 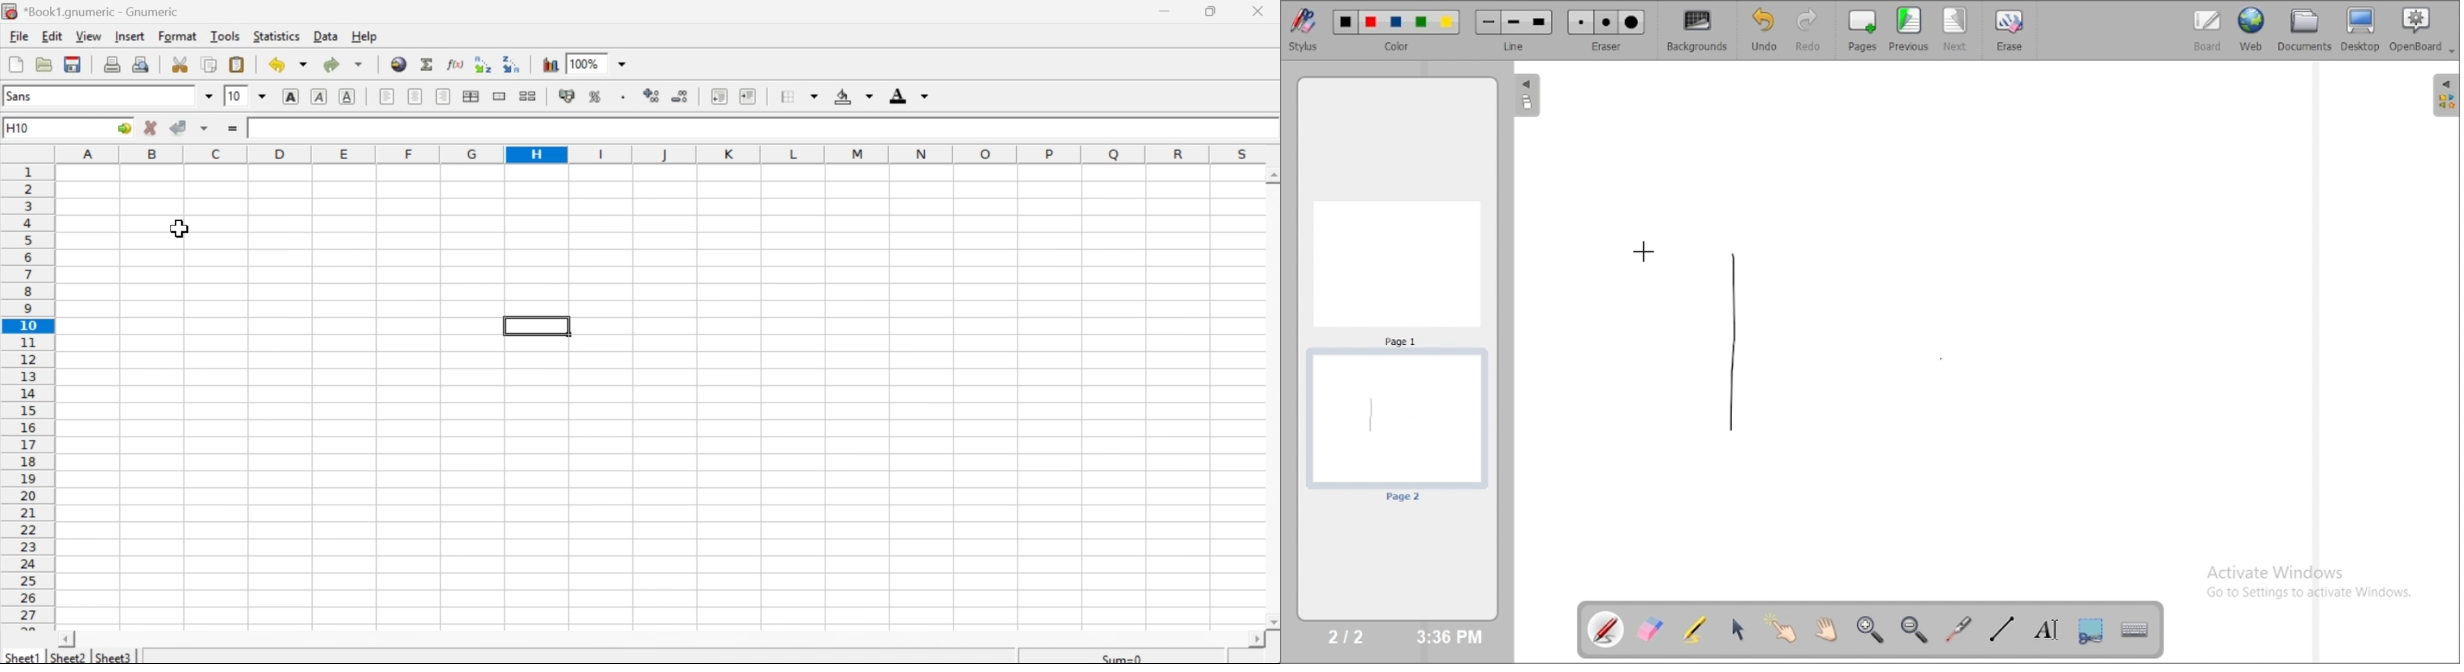 I want to click on Cell color, so click(x=851, y=97).